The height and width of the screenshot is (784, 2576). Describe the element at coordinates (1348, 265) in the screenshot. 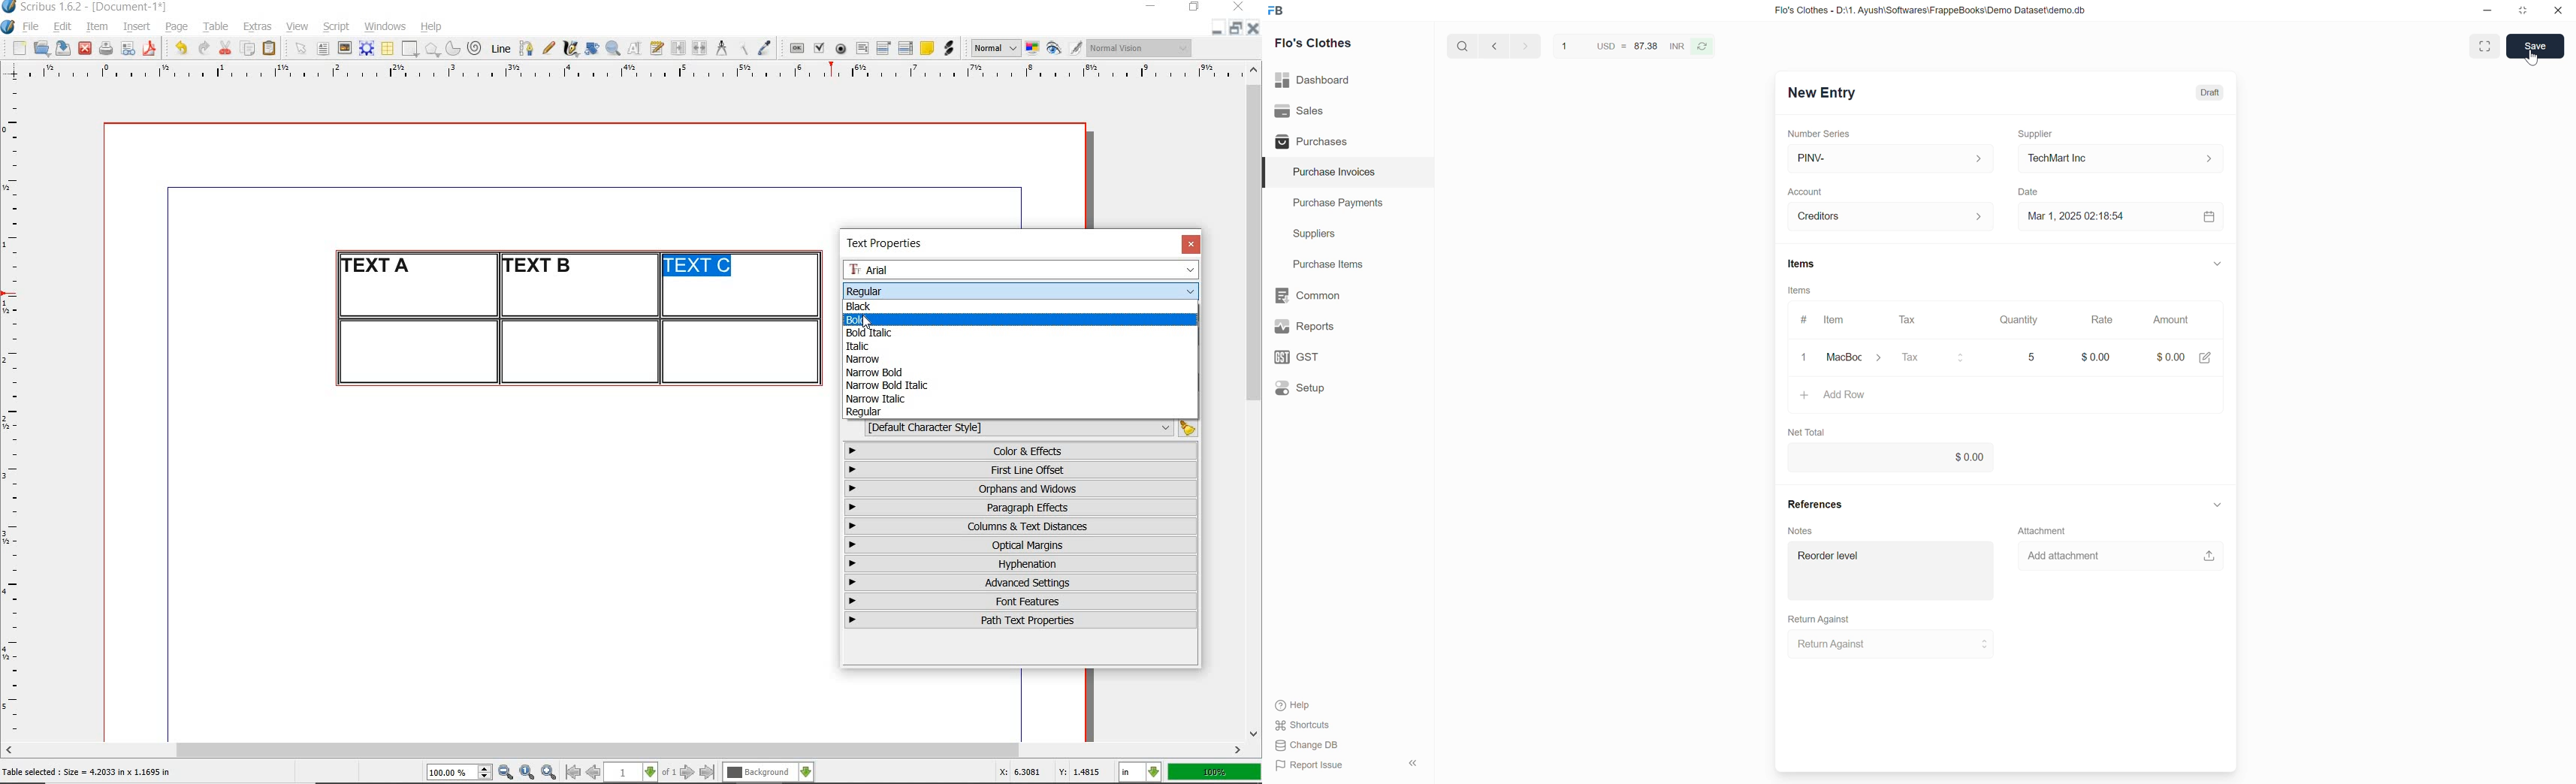

I see `Purchase Items` at that location.